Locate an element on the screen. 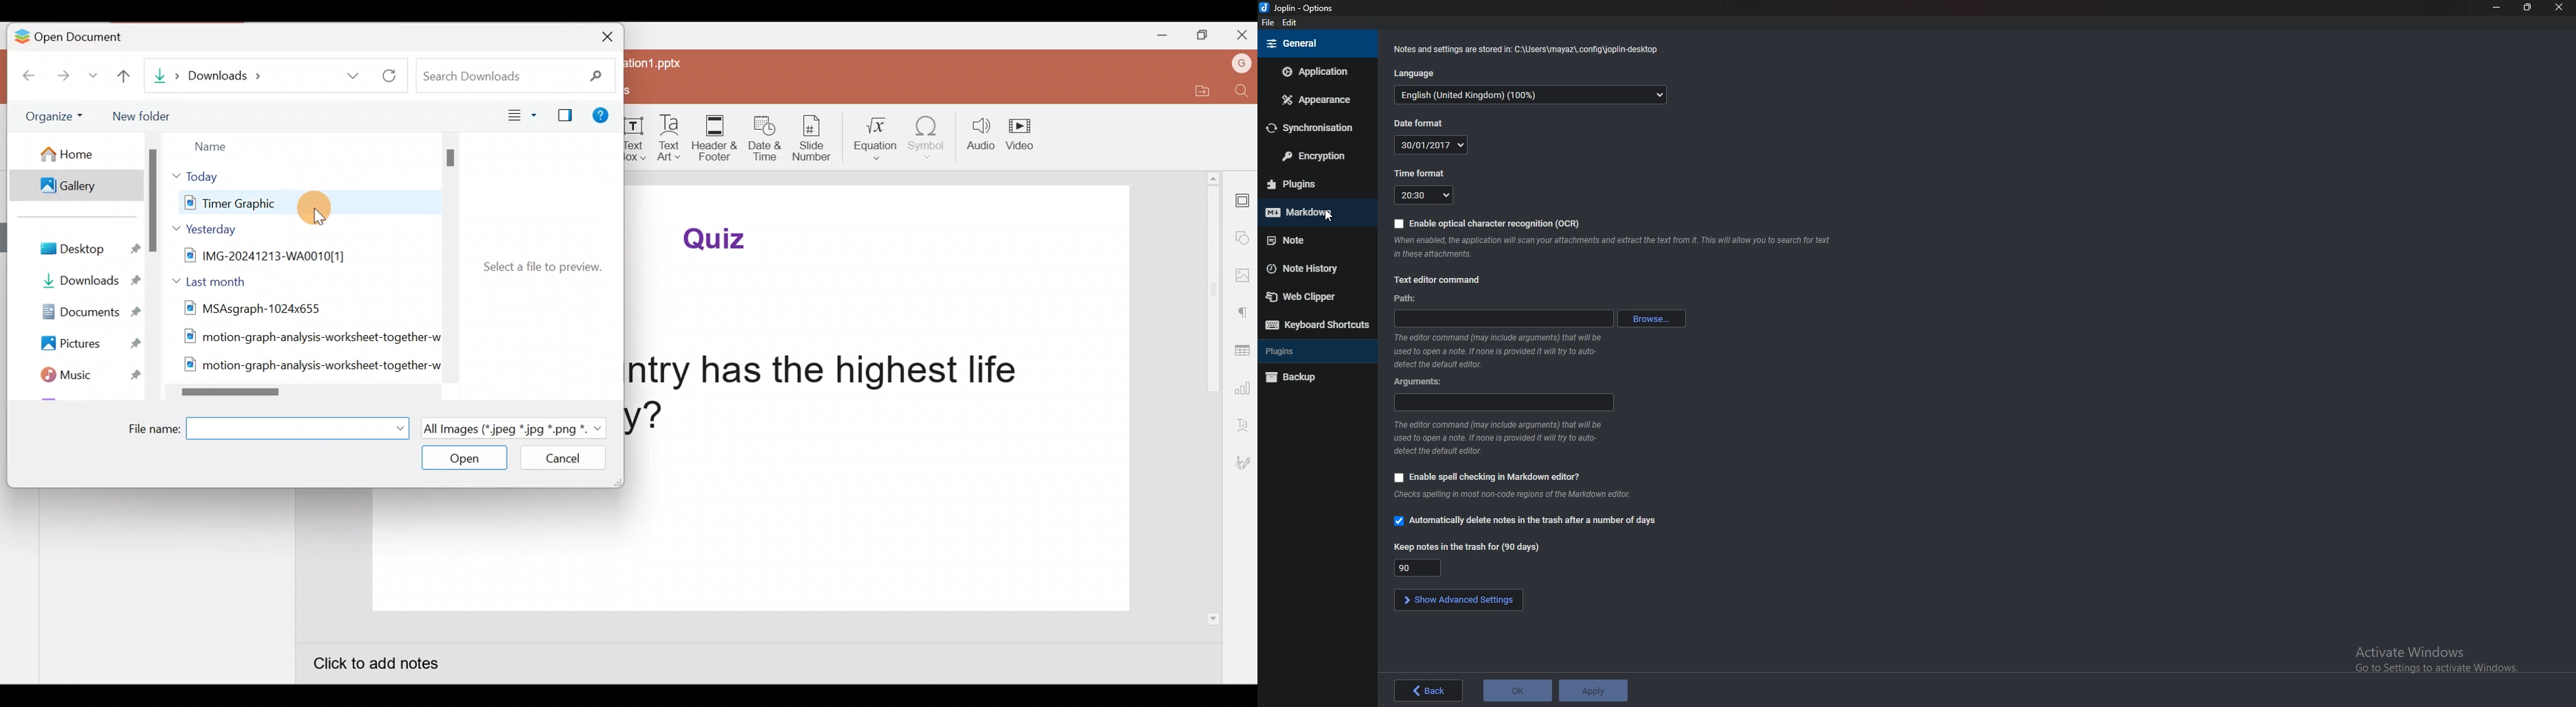 Image resolution: width=2576 pixels, height=728 pixels. file is located at coordinates (1269, 23).